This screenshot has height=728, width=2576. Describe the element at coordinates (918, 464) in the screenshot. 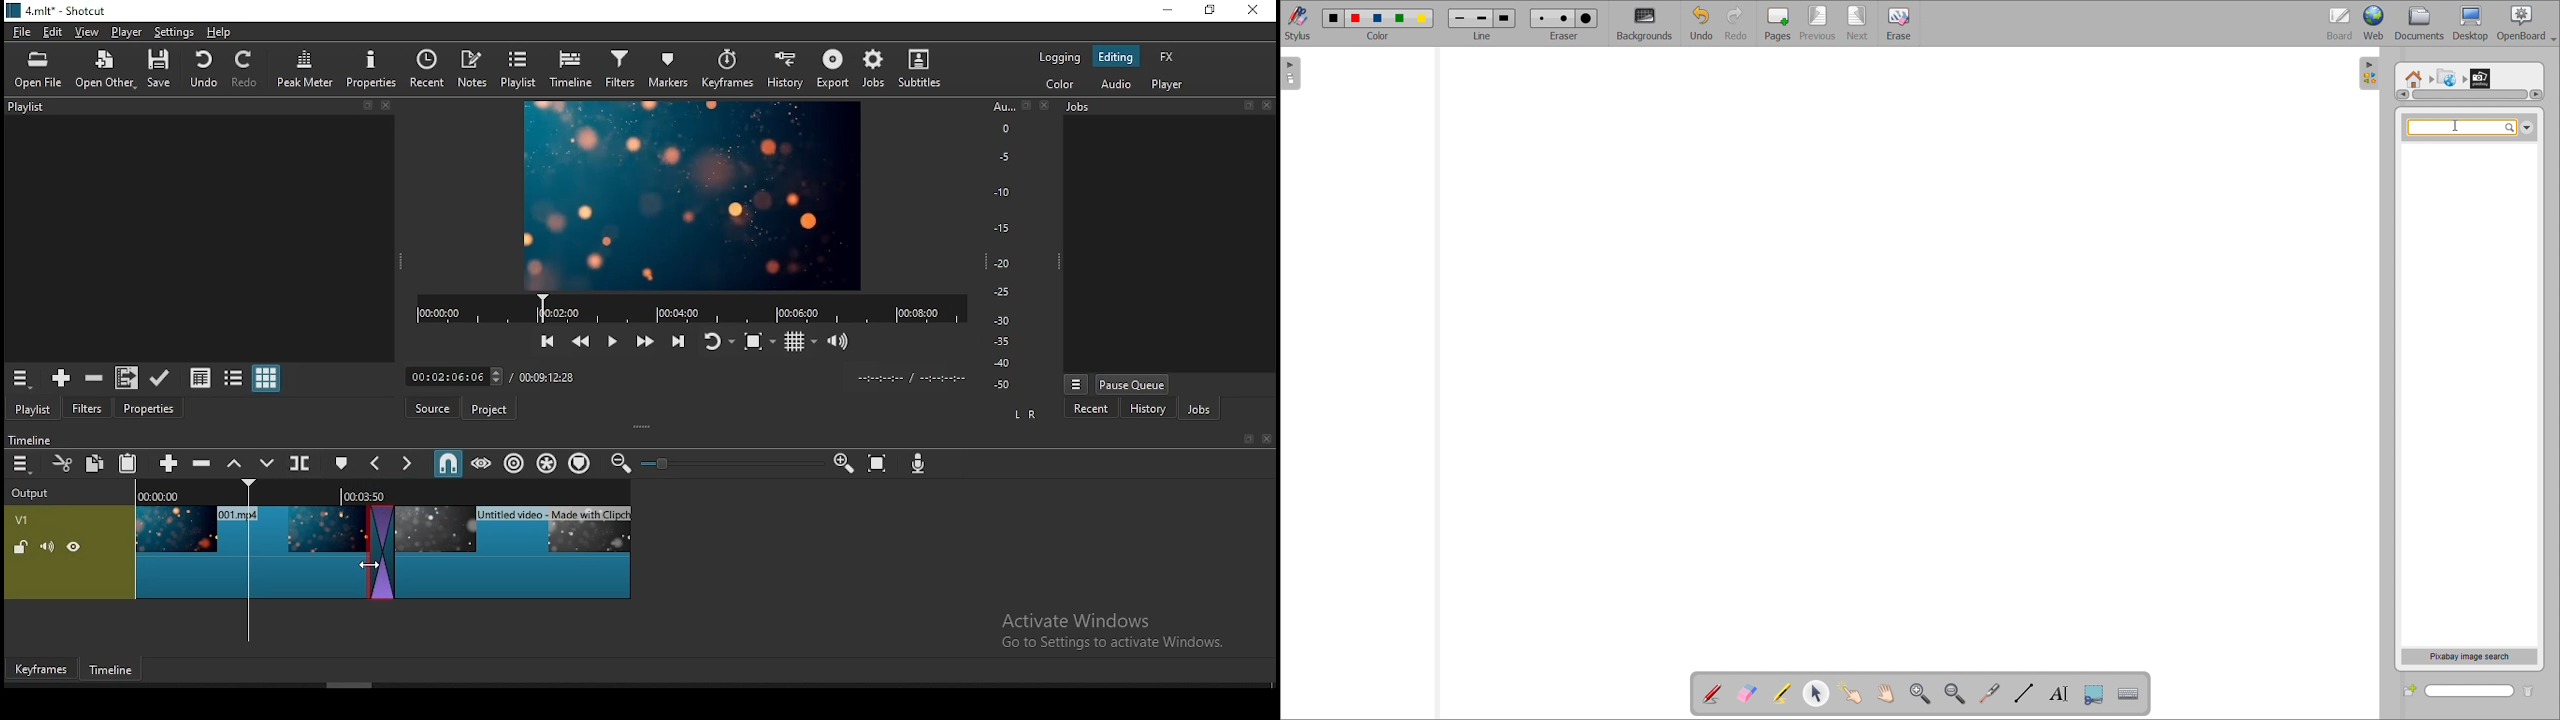

I see `record audio` at that location.